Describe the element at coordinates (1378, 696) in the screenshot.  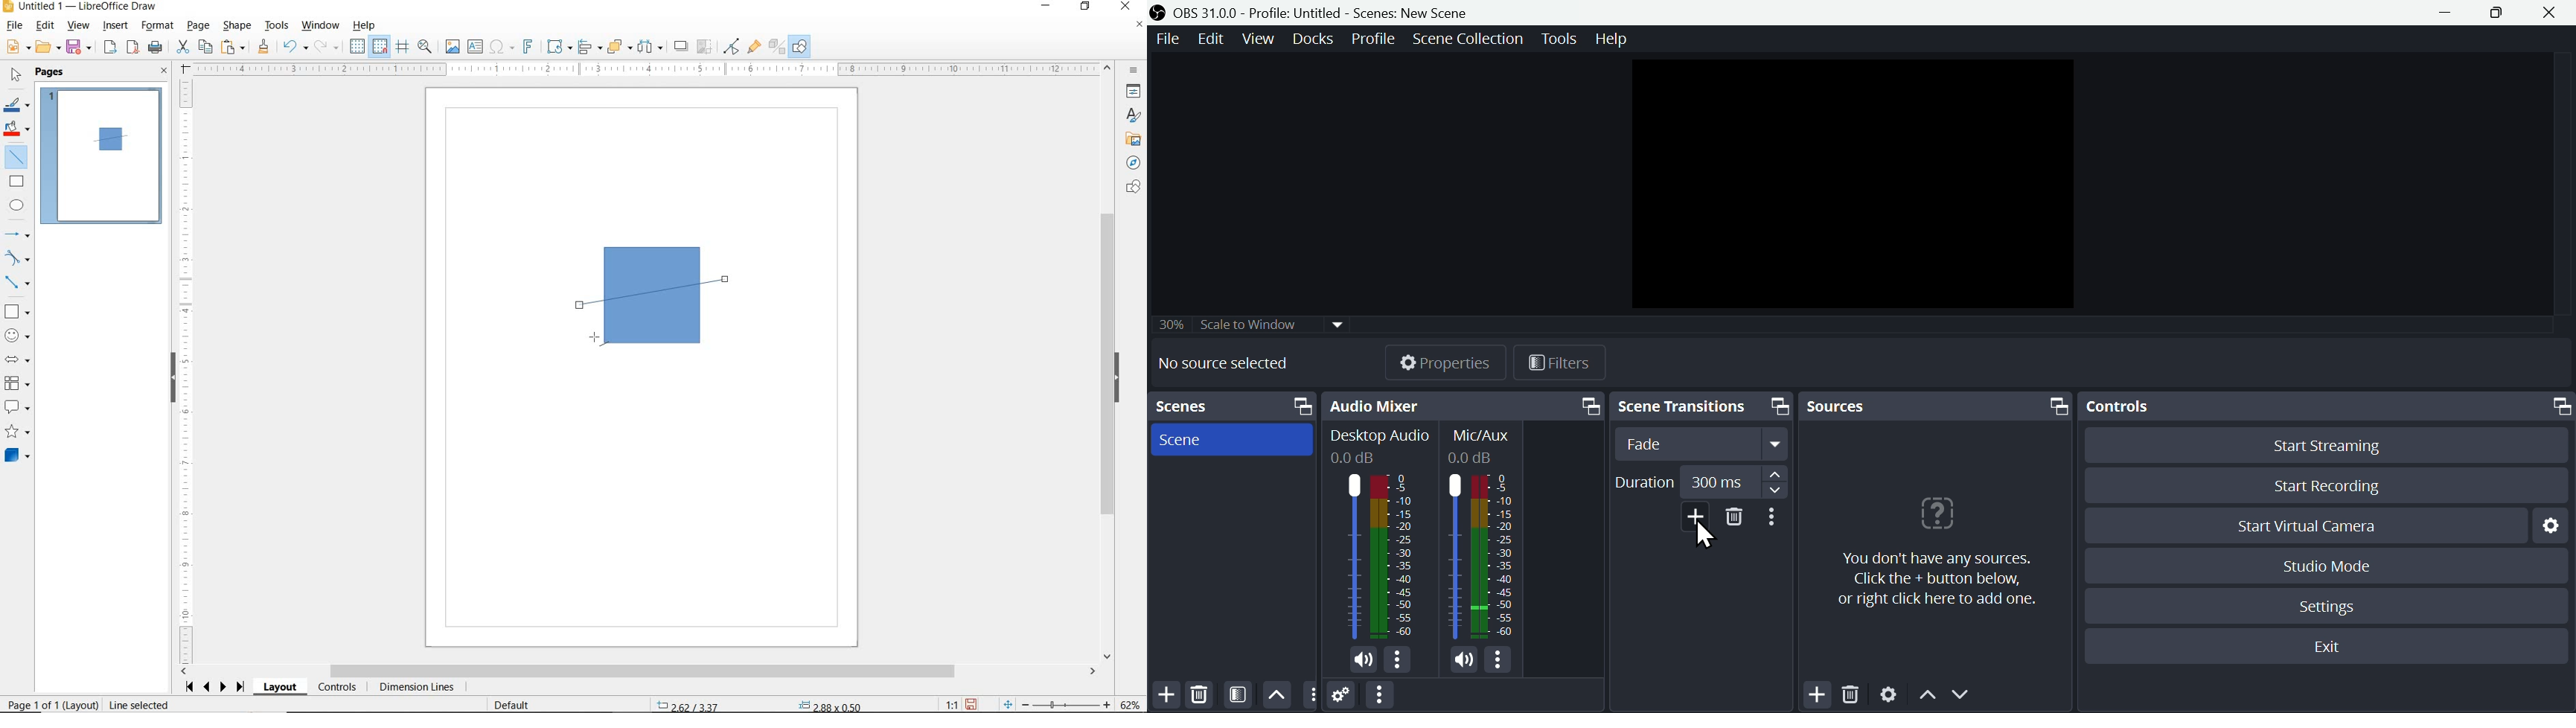
I see `More options` at that location.